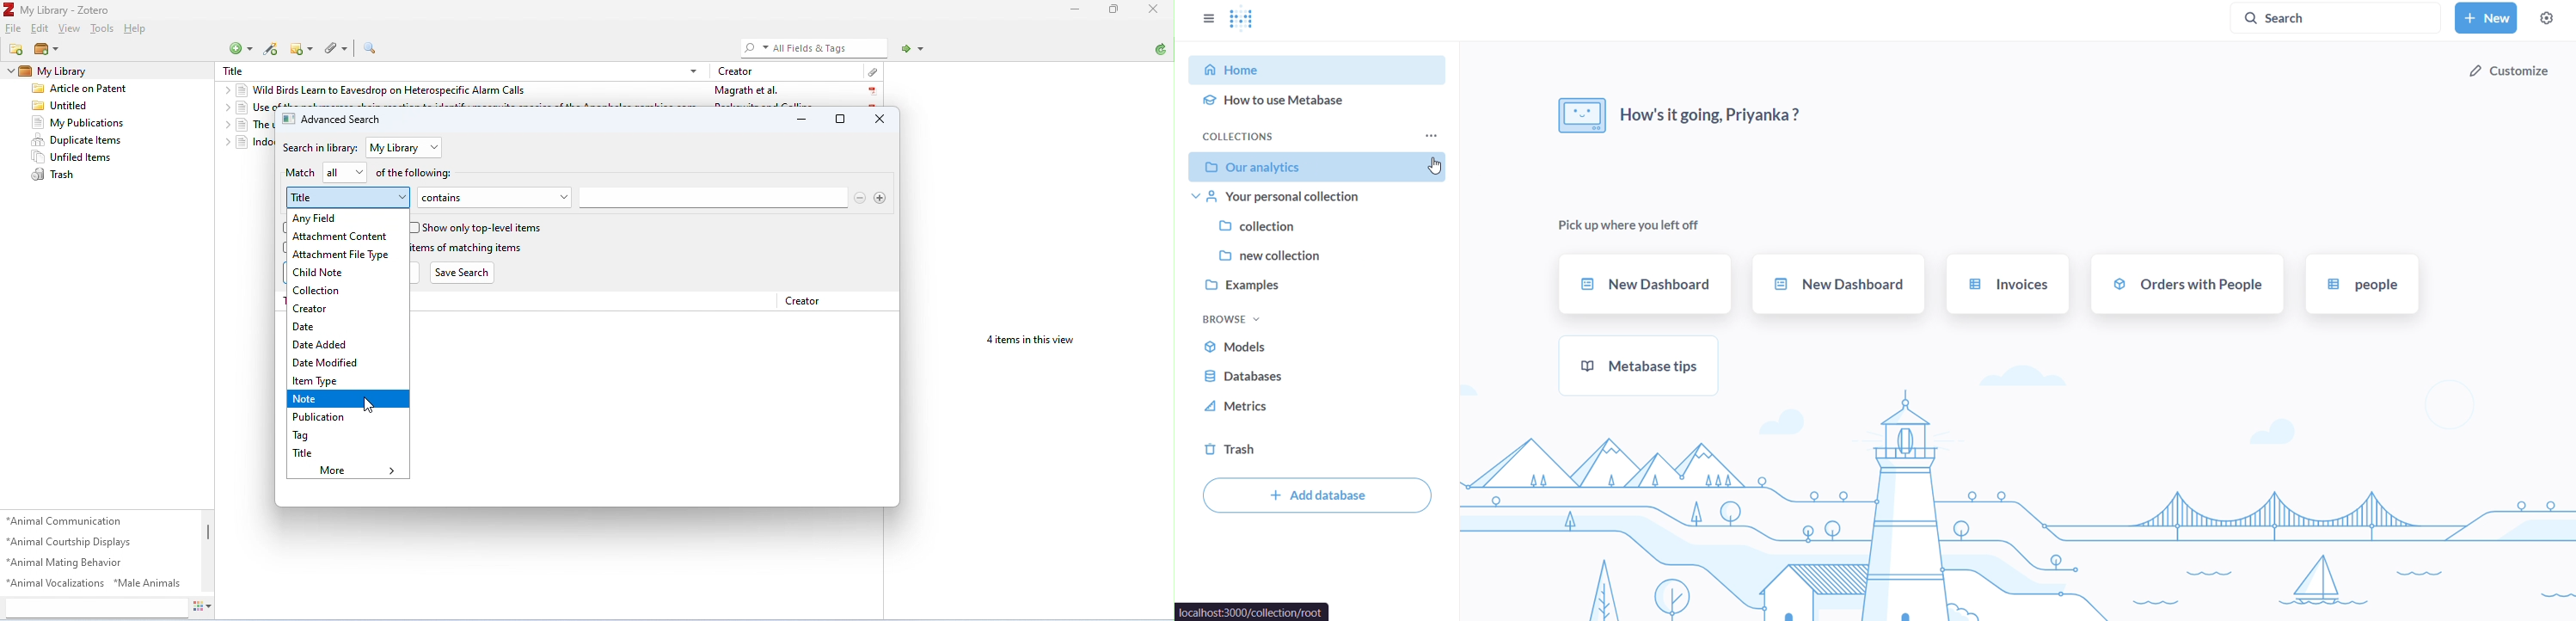  Describe the element at coordinates (236, 70) in the screenshot. I see `Title` at that location.